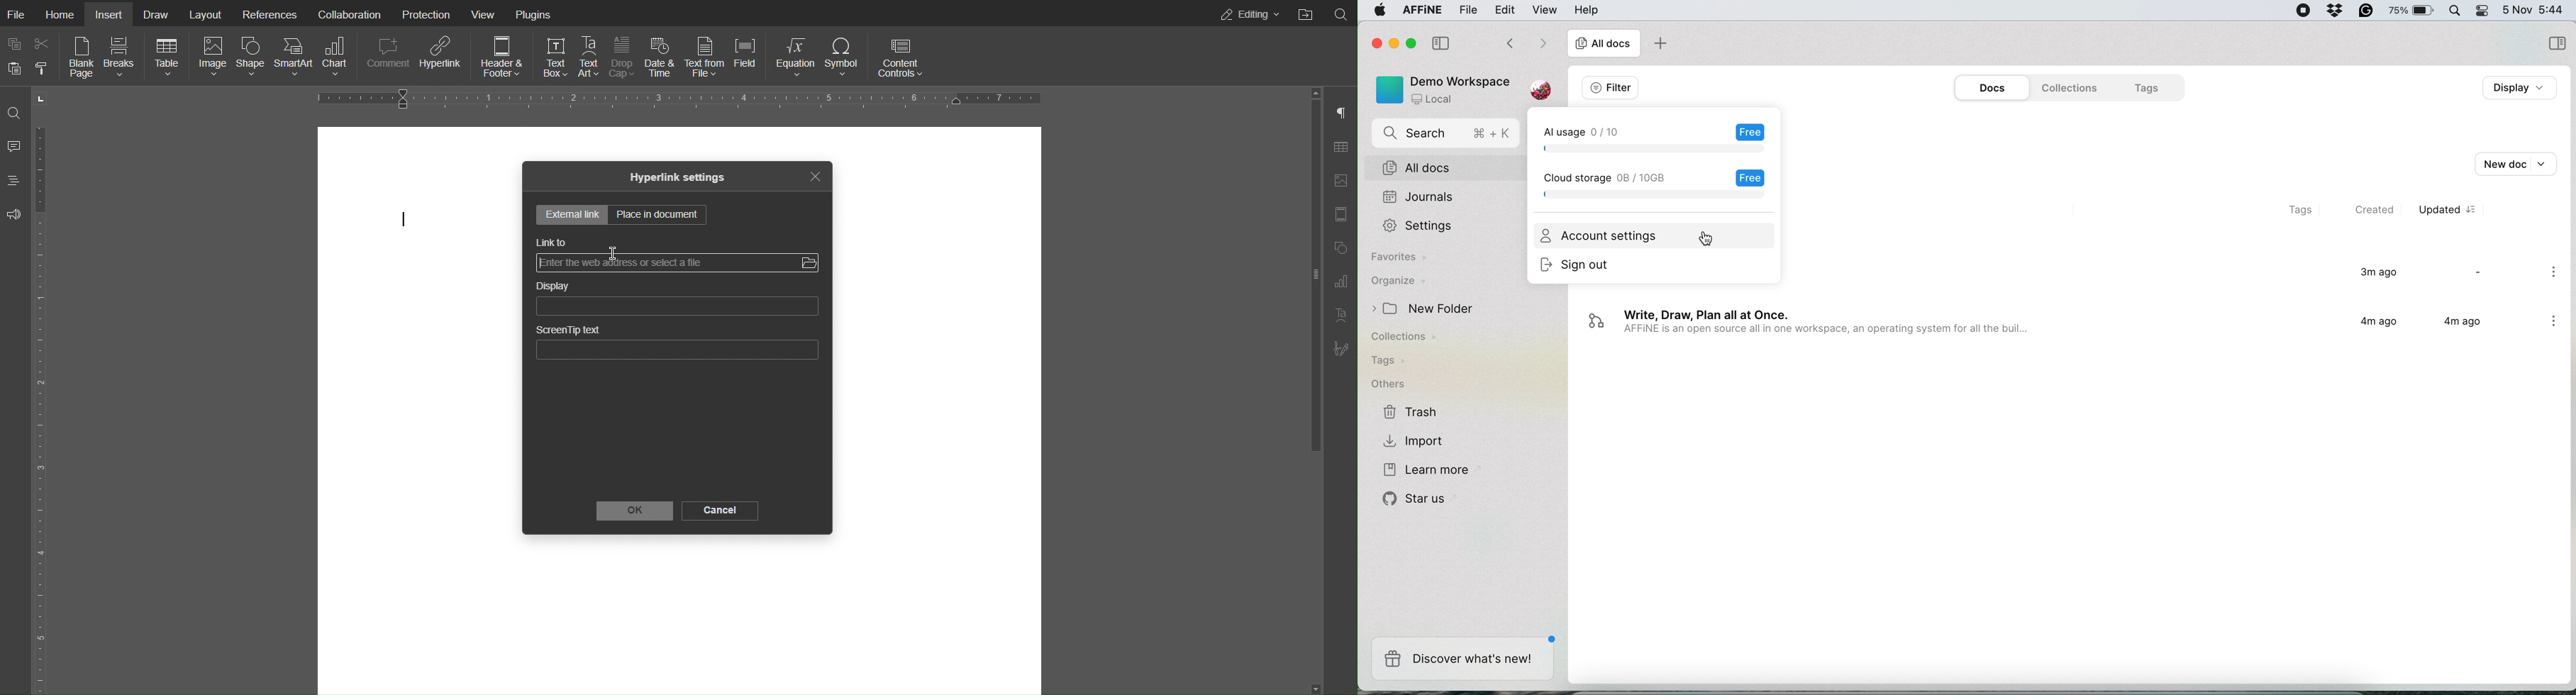 This screenshot has width=2576, height=700. What do you see at coordinates (844, 57) in the screenshot?
I see `Symbol` at bounding box center [844, 57].